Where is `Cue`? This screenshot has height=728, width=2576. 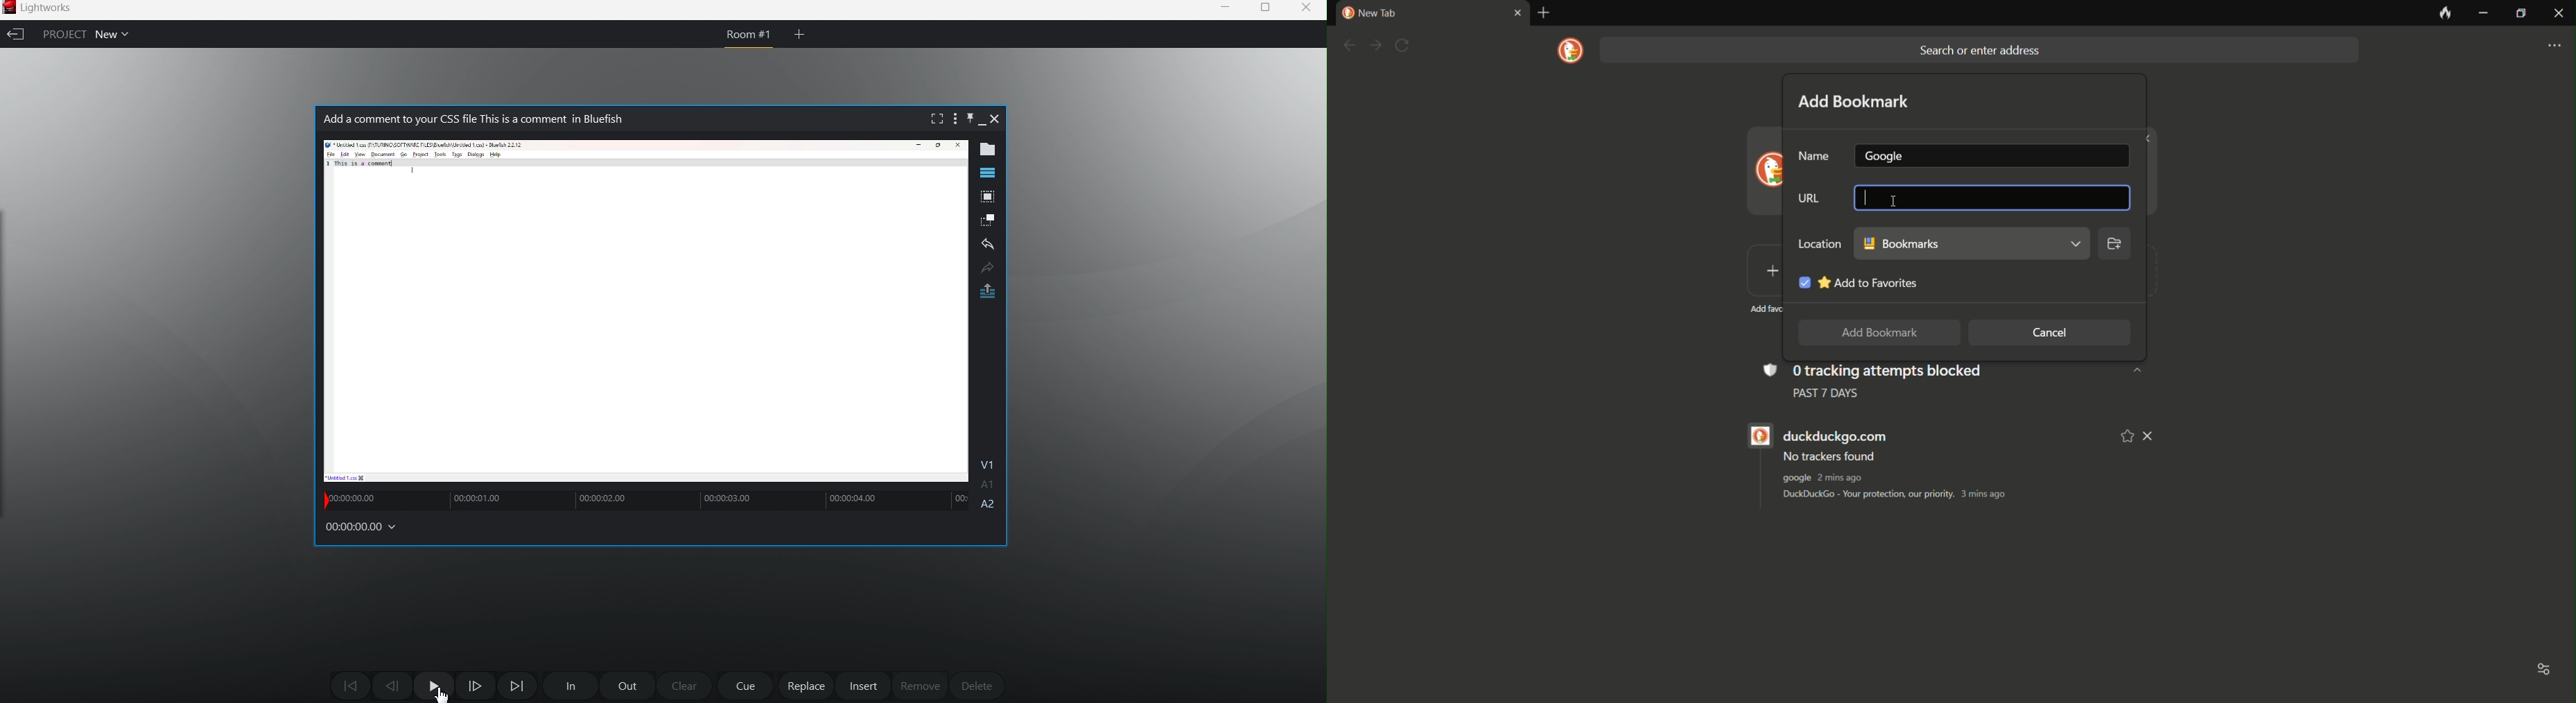 Cue is located at coordinates (747, 686).